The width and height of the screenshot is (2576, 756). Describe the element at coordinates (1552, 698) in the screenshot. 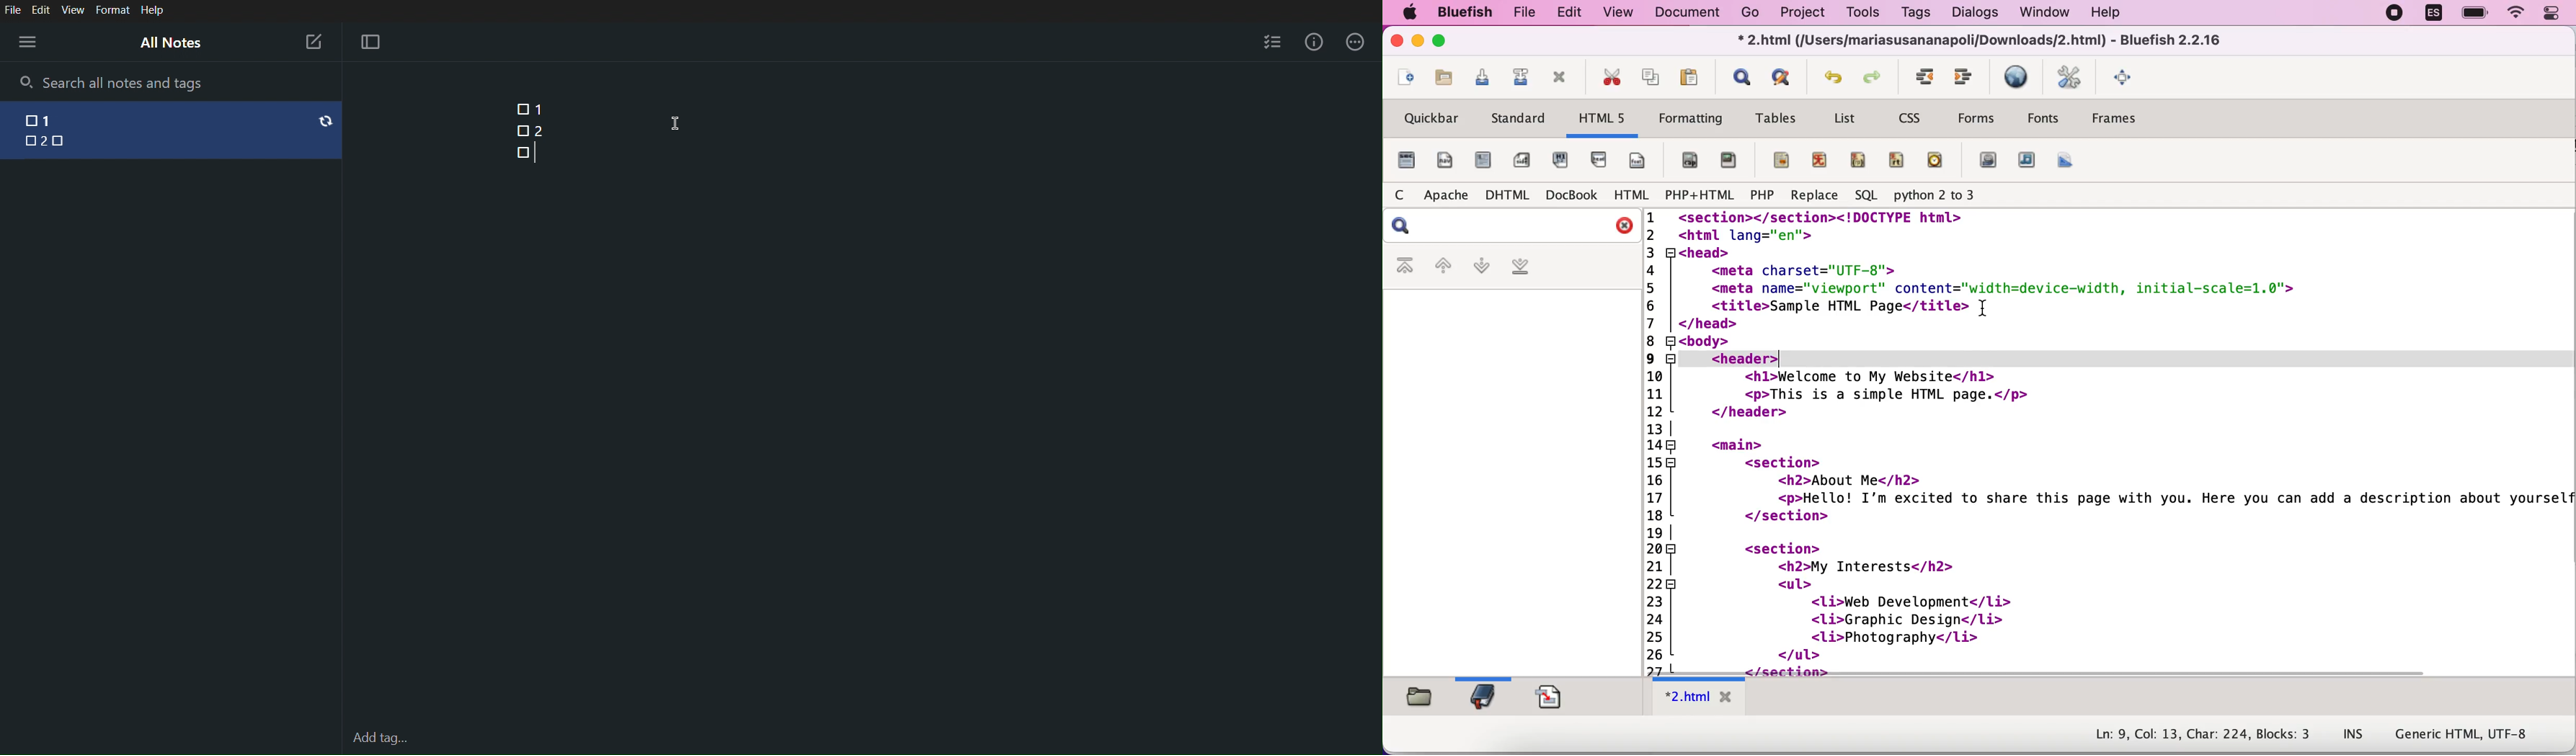

I see `snippets` at that location.